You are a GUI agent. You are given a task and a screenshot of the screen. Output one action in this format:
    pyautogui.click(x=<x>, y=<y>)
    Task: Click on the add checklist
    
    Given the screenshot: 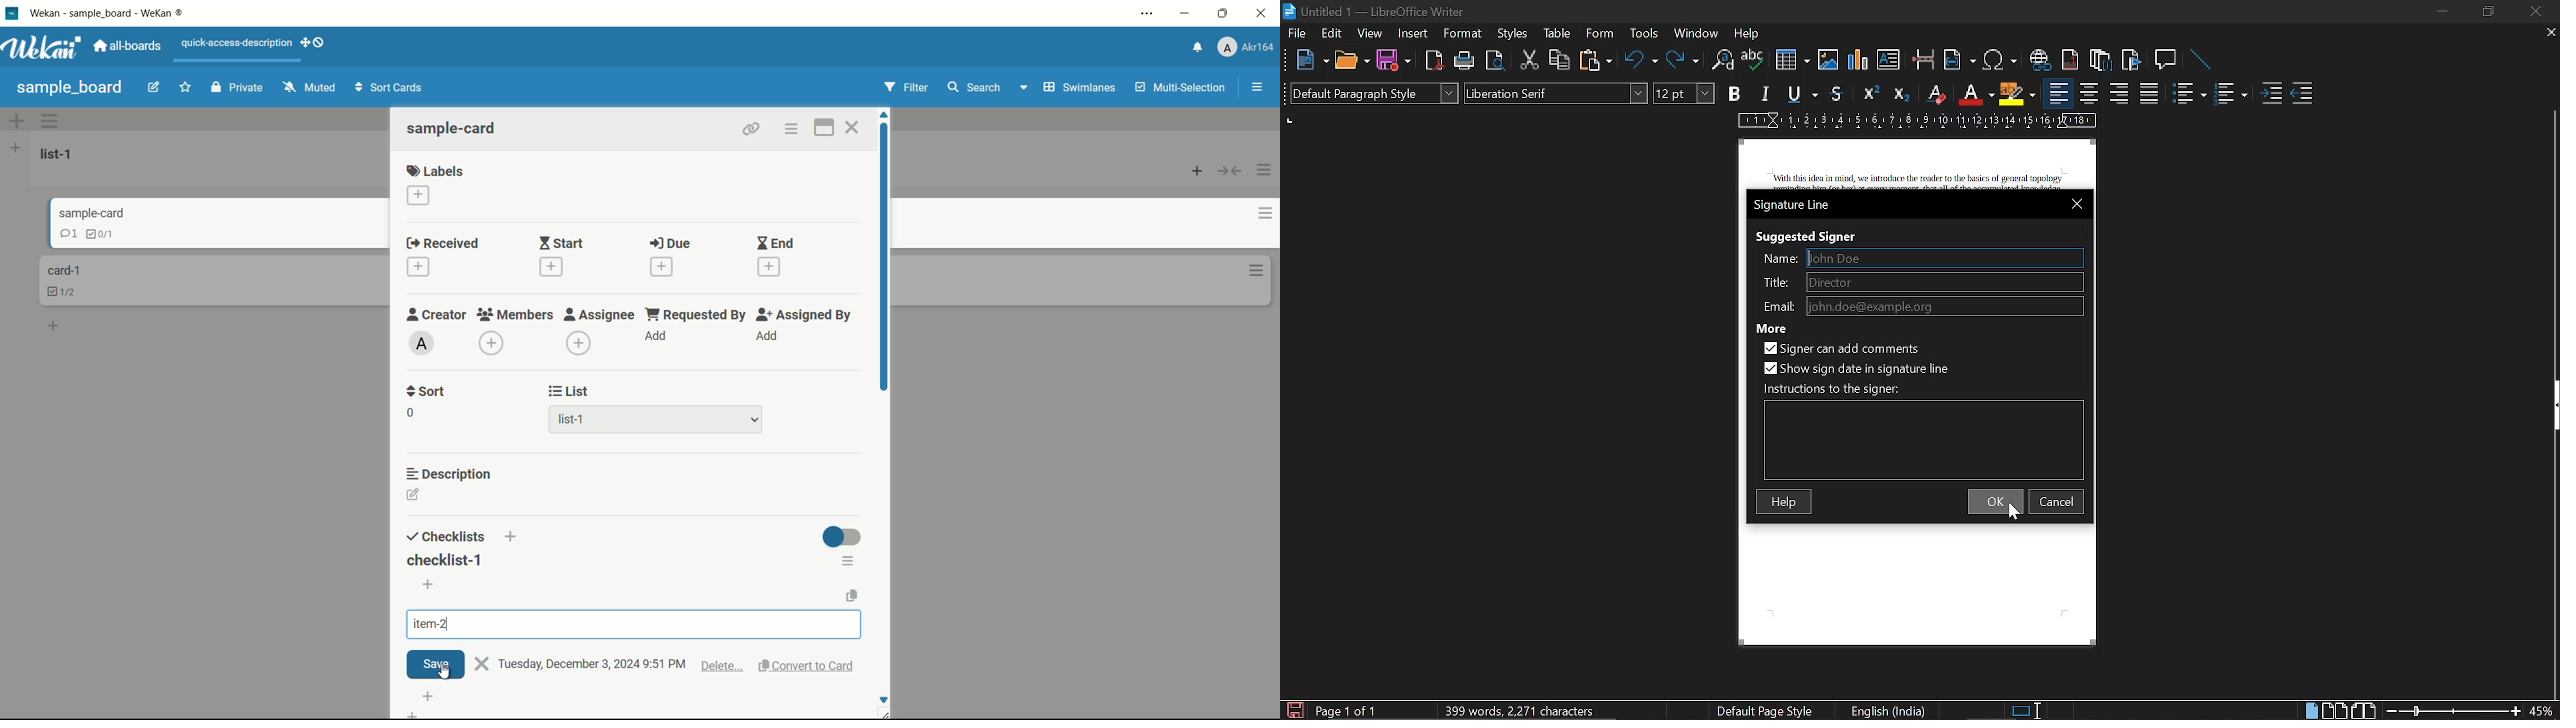 What is the action you would take?
    pyautogui.click(x=513, y=537)
    